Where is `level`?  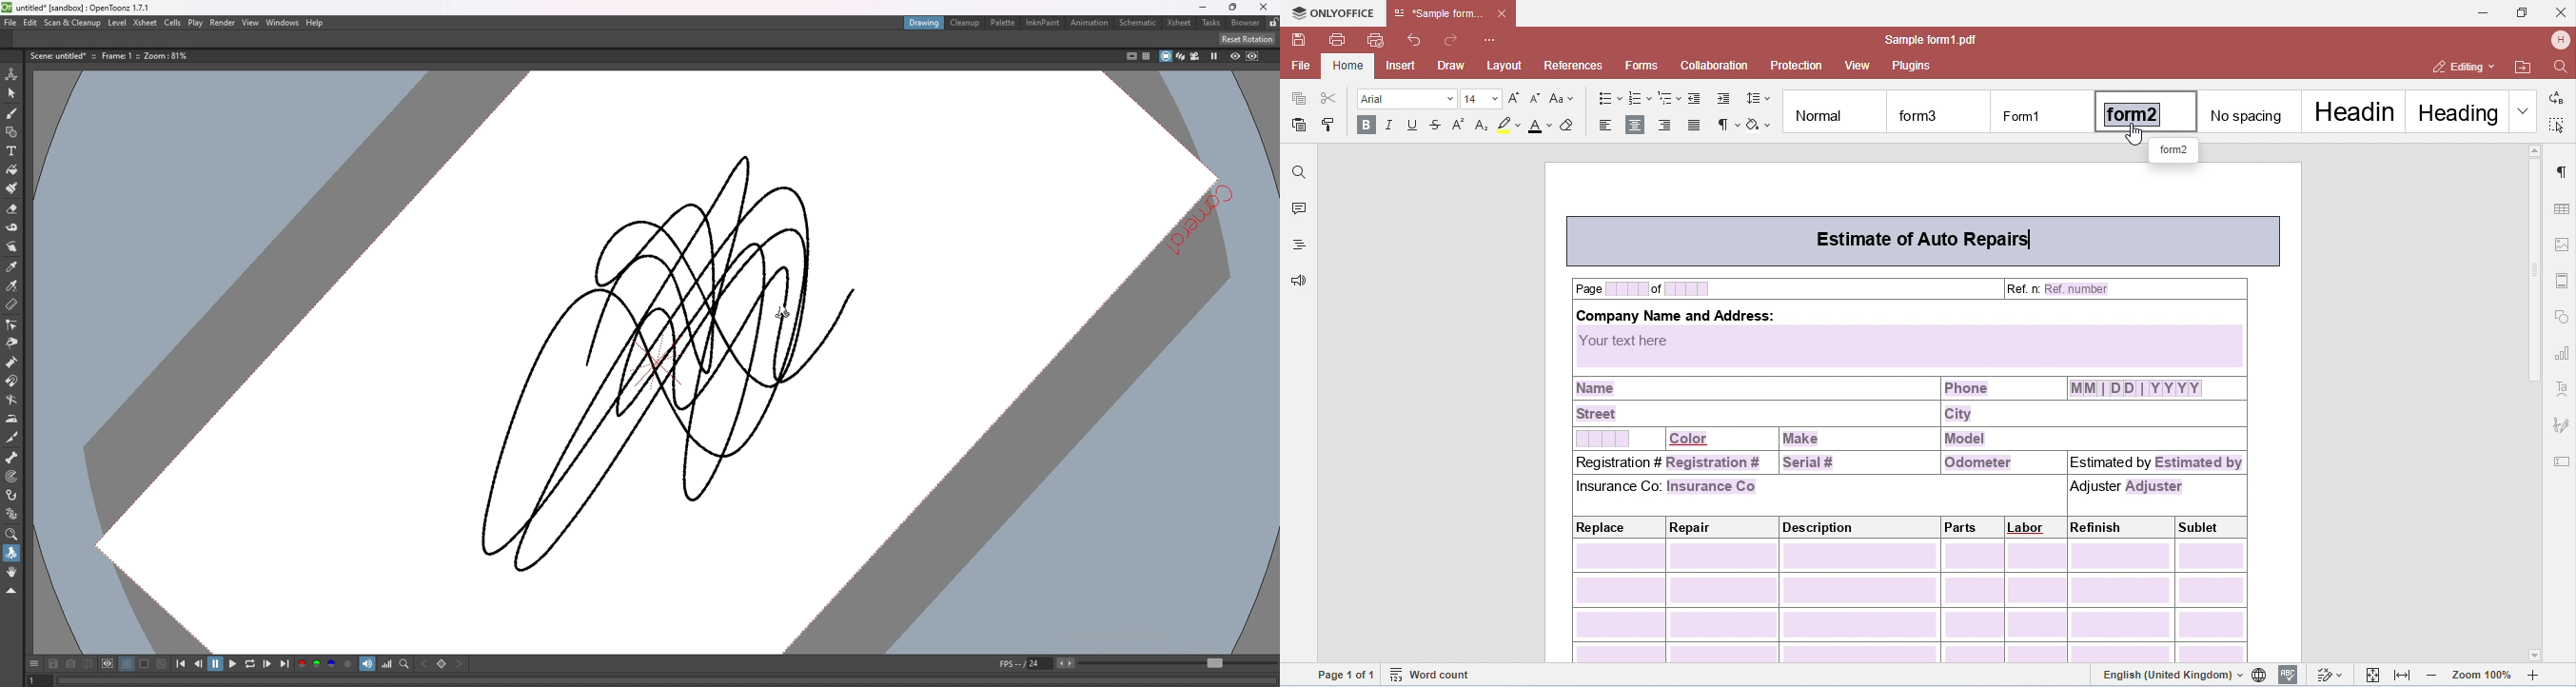
level is located at coordinates (118, 22).